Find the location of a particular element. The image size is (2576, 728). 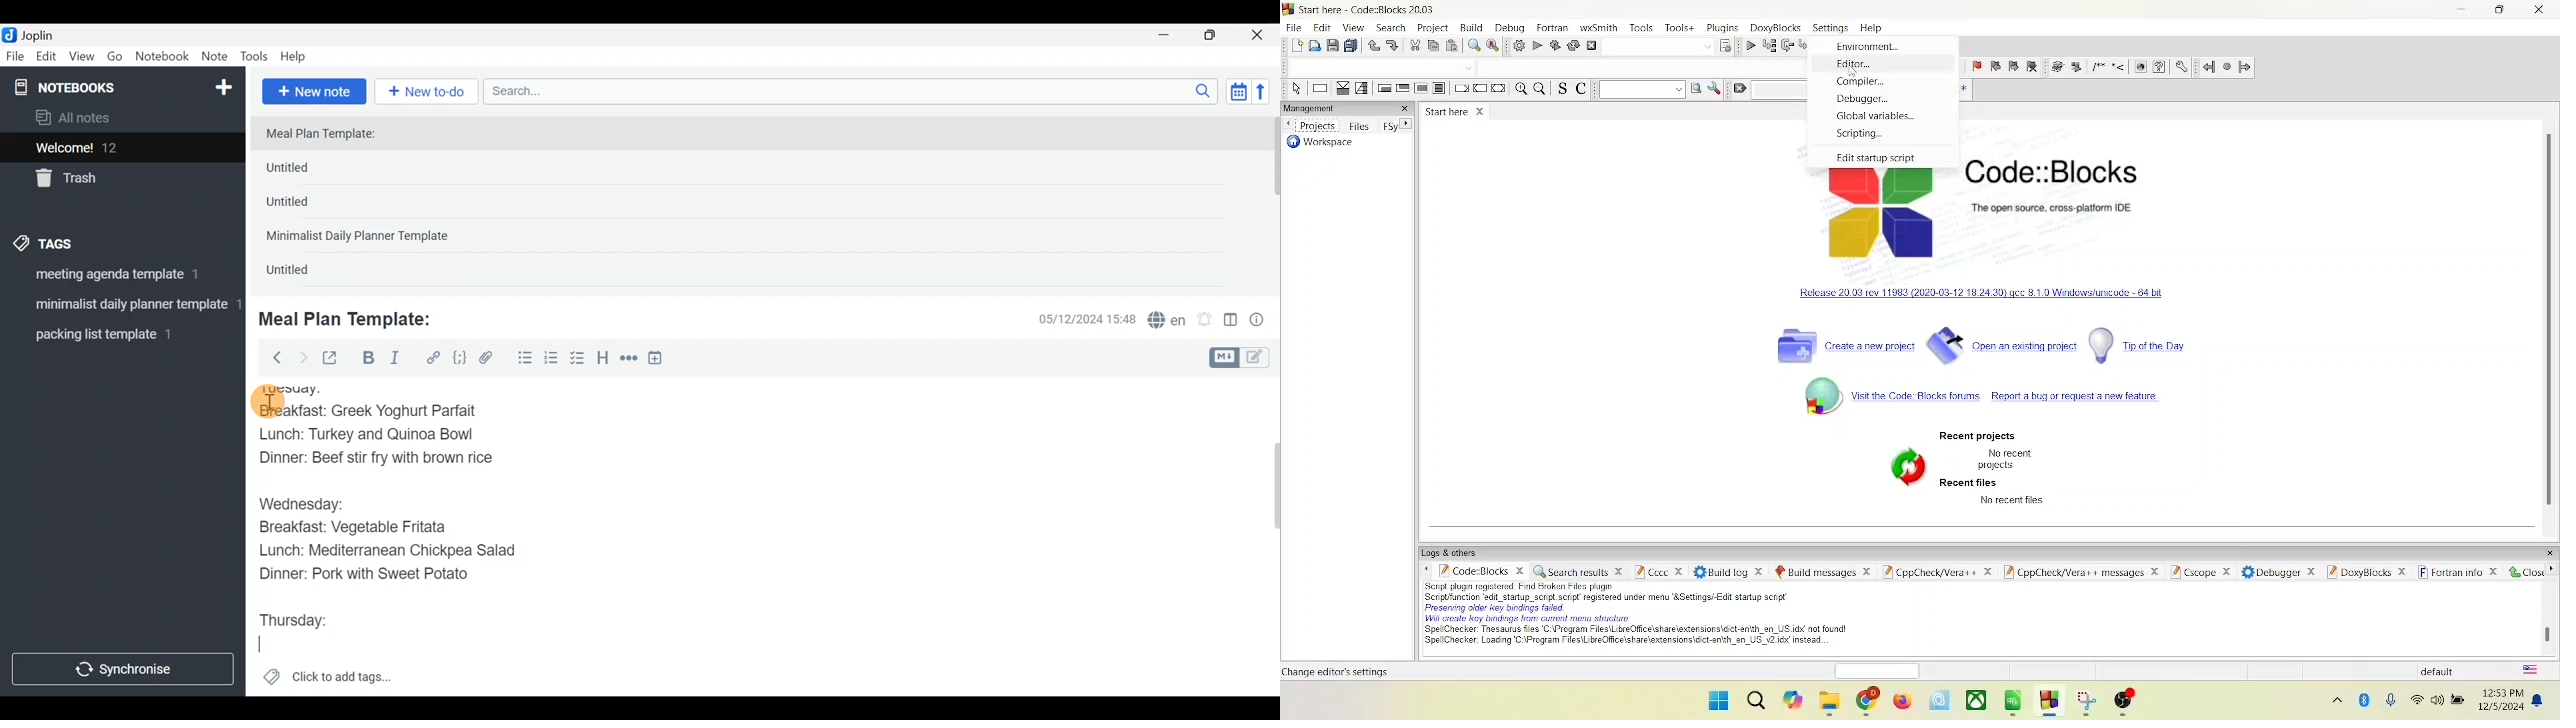

select is located at coordinates (1298, 89).